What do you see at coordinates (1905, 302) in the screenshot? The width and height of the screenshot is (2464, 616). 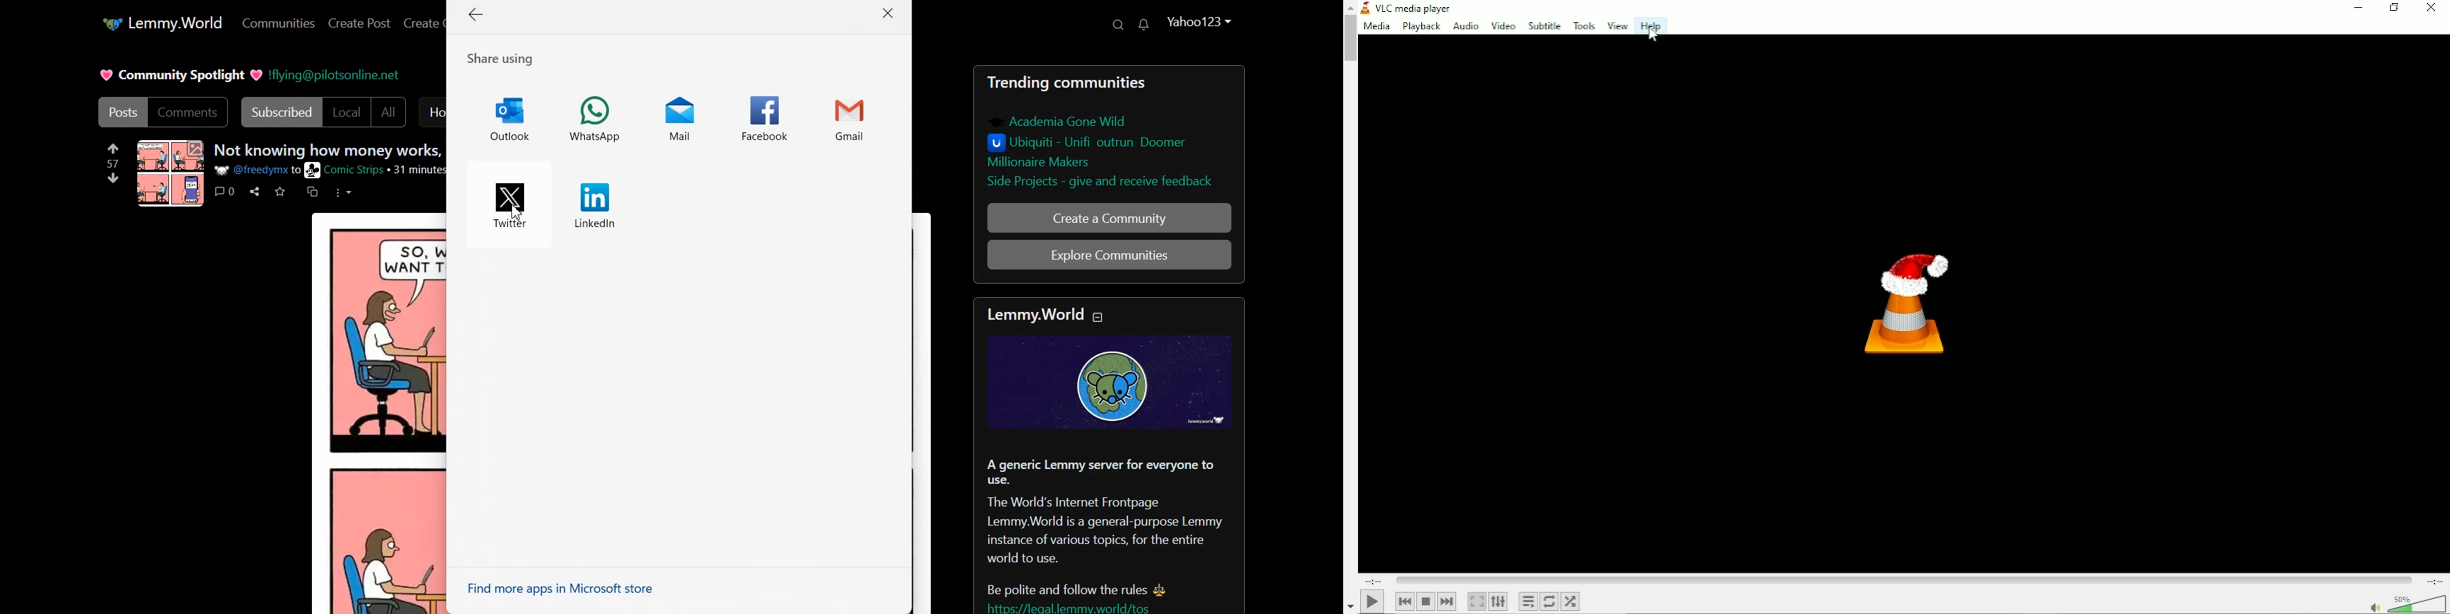 I see `Logo` at bounding box center [1905, 302].